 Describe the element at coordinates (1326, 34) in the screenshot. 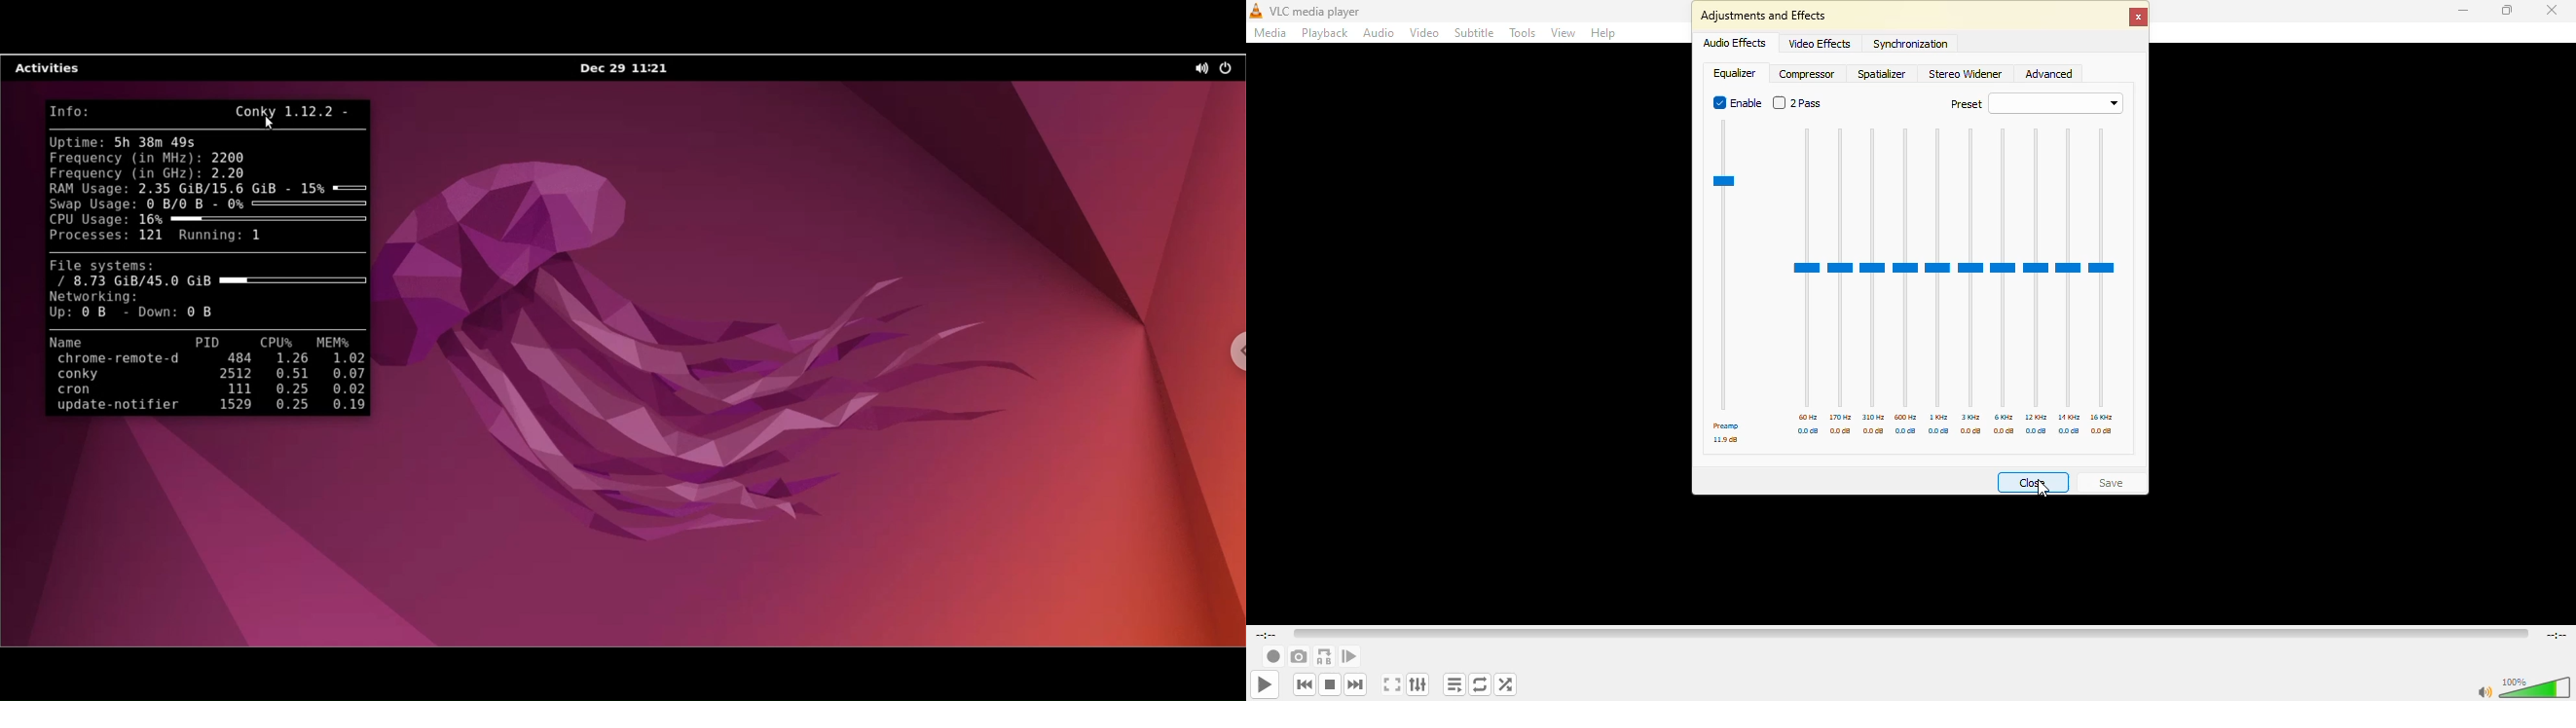

I see `playback` at that location.